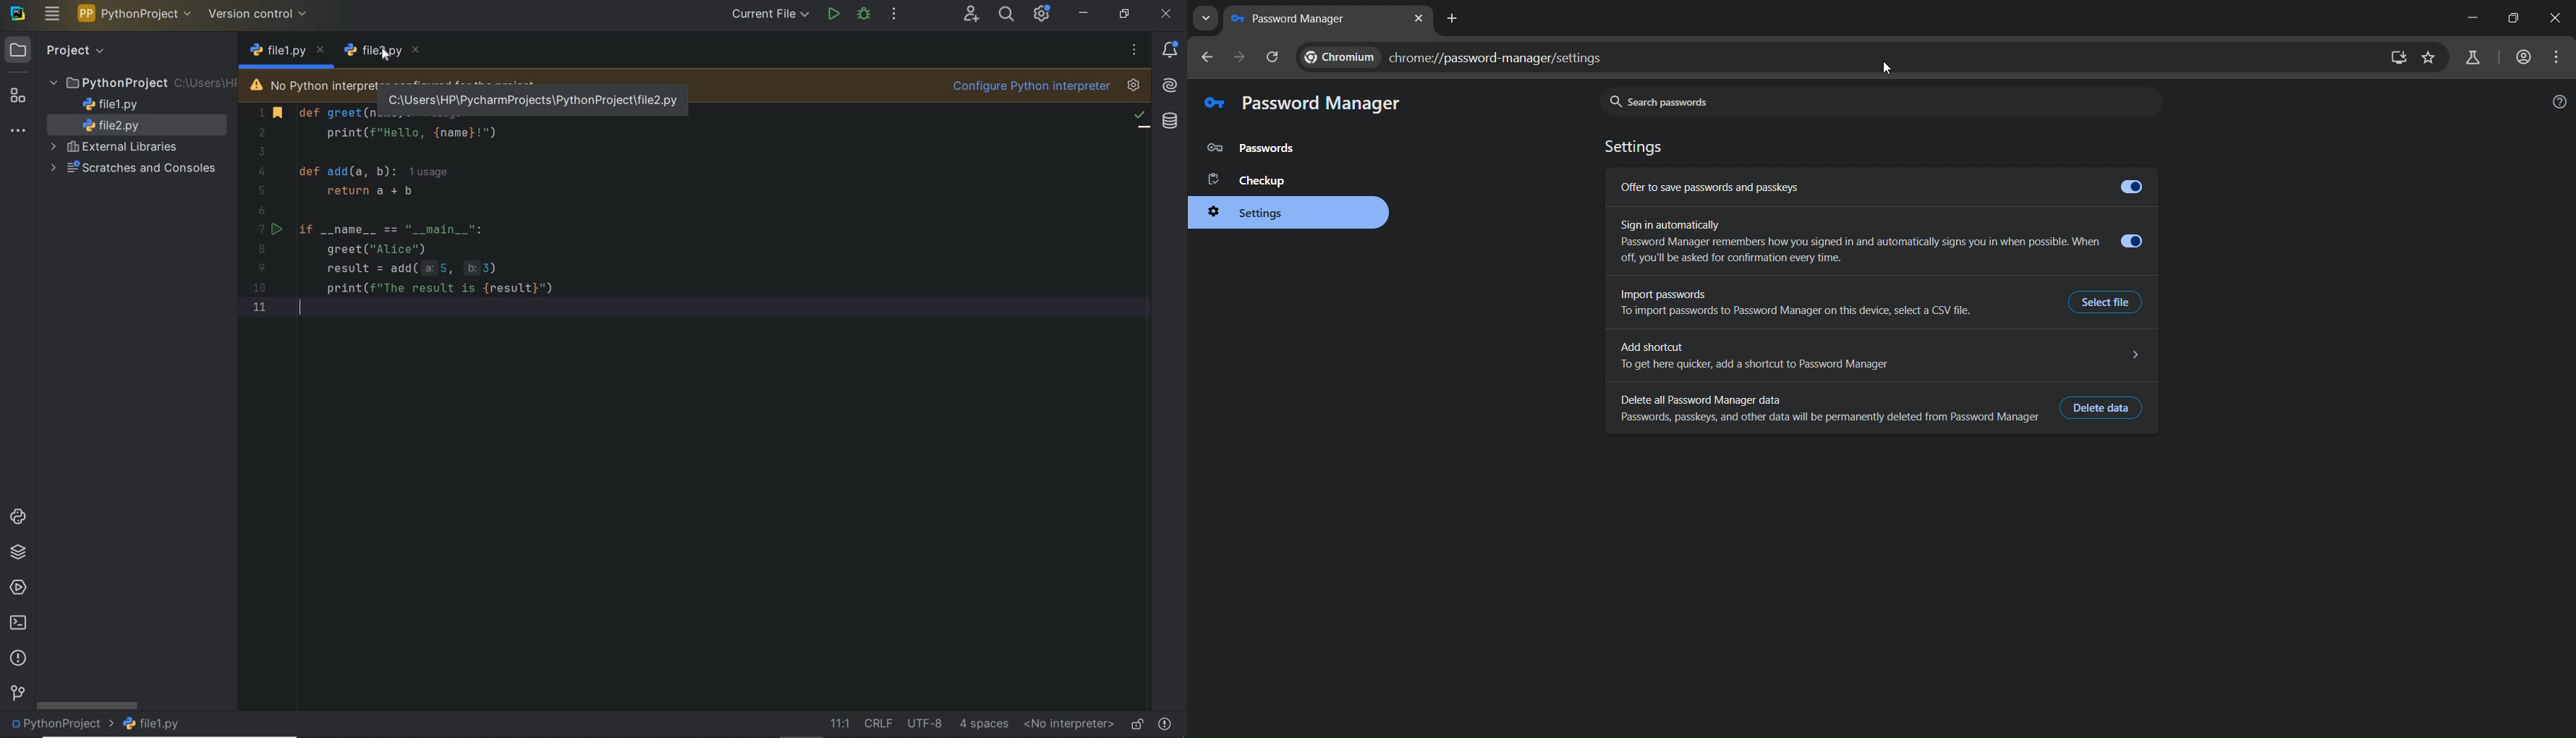 Image resolution: width=2576 pixels, height=756 pixels. I want to click on settings, so click(1638, 146).